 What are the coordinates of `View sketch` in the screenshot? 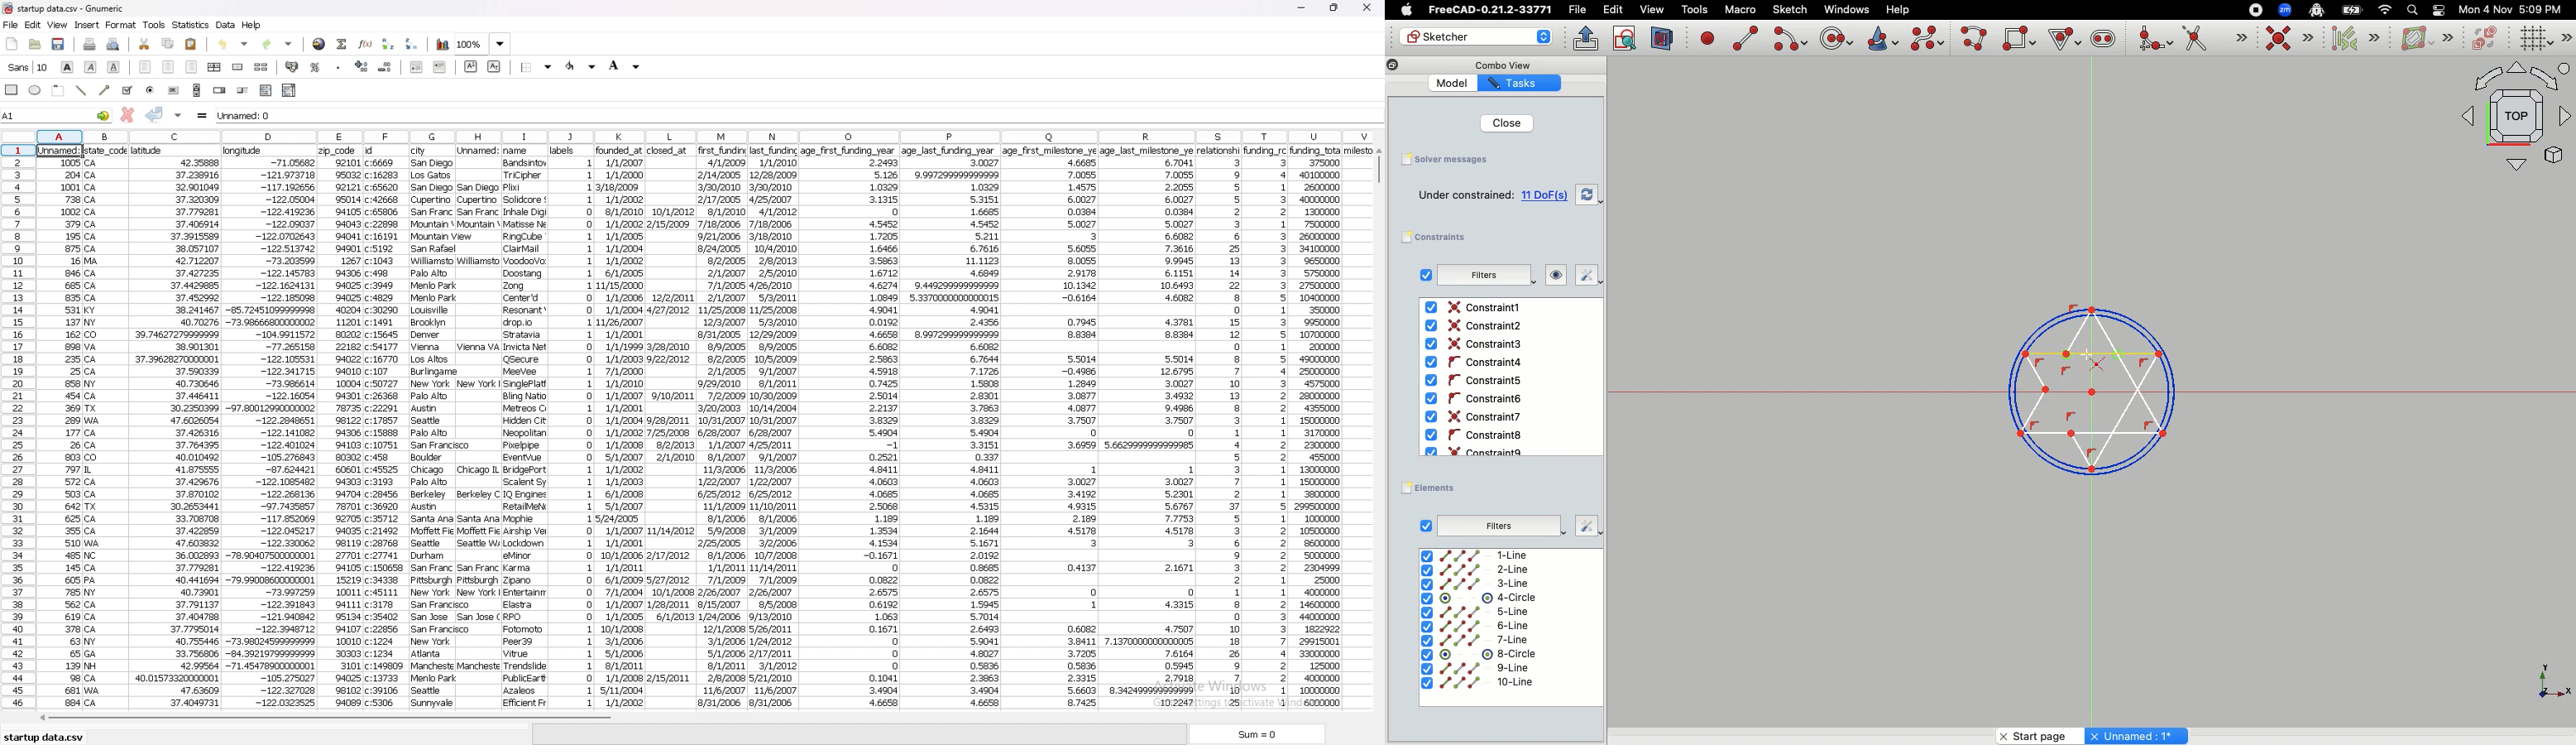 It's located at (1626, 39).